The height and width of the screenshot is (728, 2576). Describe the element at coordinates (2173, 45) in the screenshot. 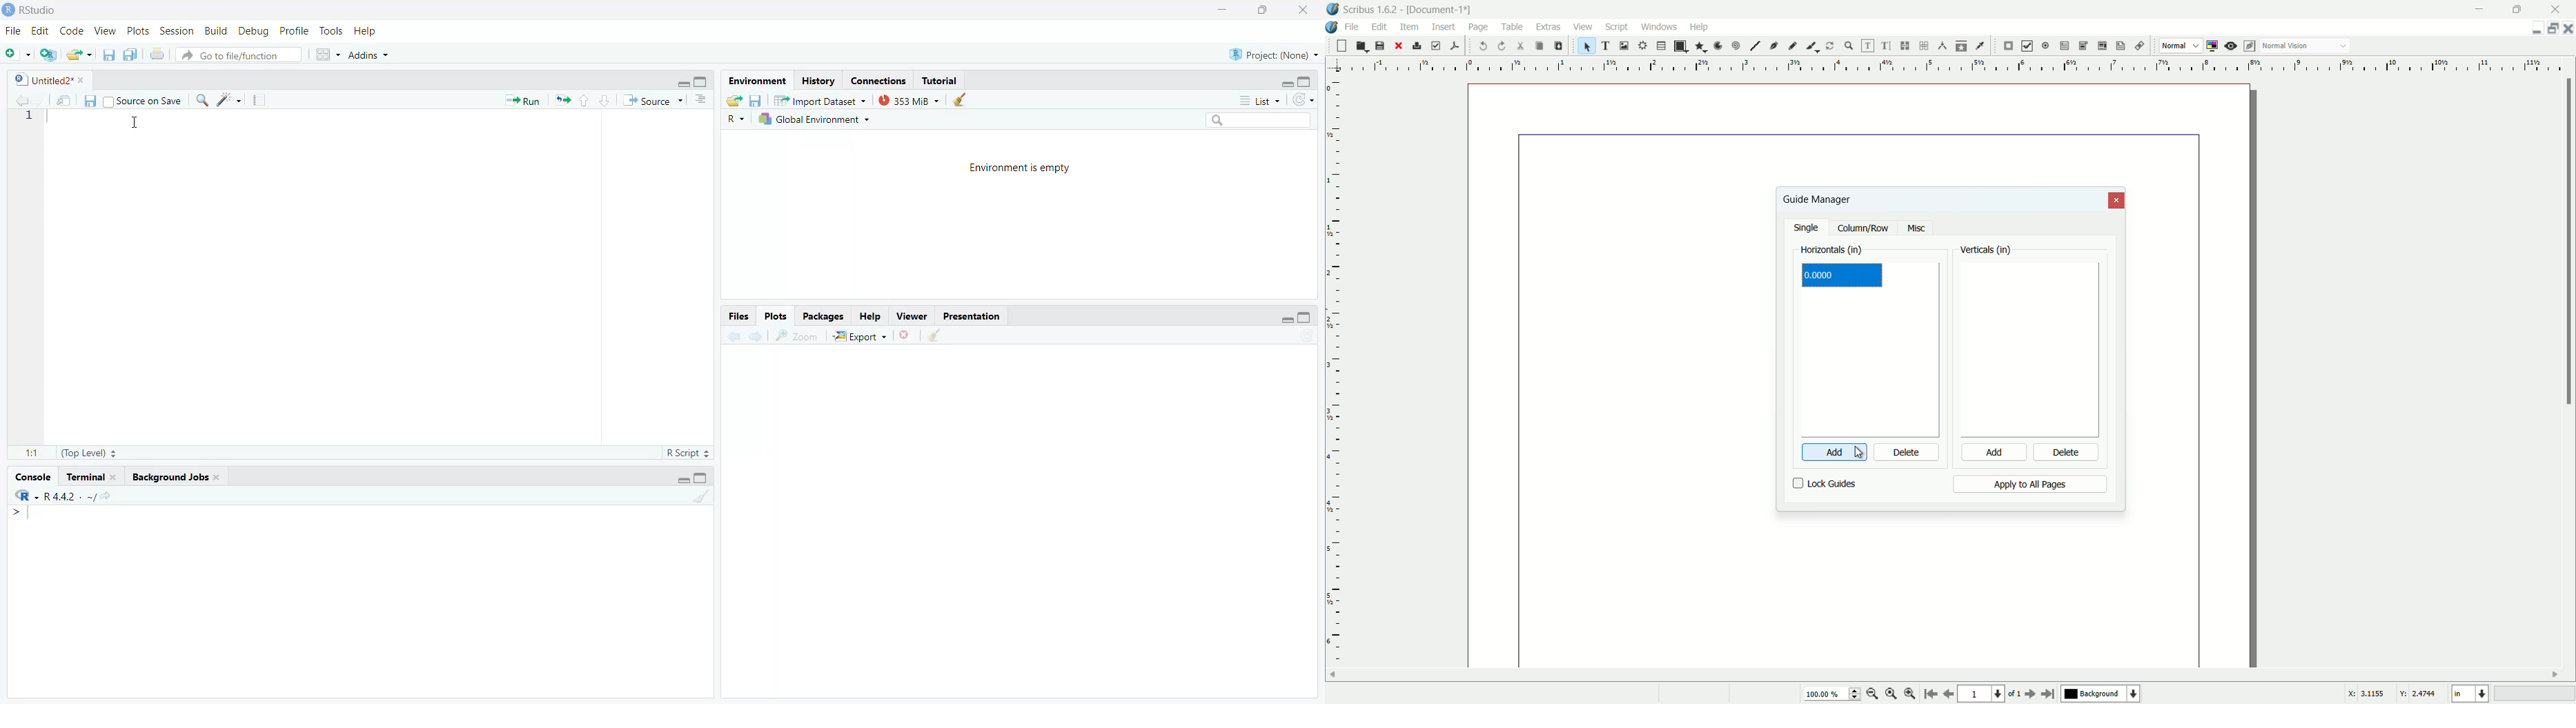

I see `normal` at that location.